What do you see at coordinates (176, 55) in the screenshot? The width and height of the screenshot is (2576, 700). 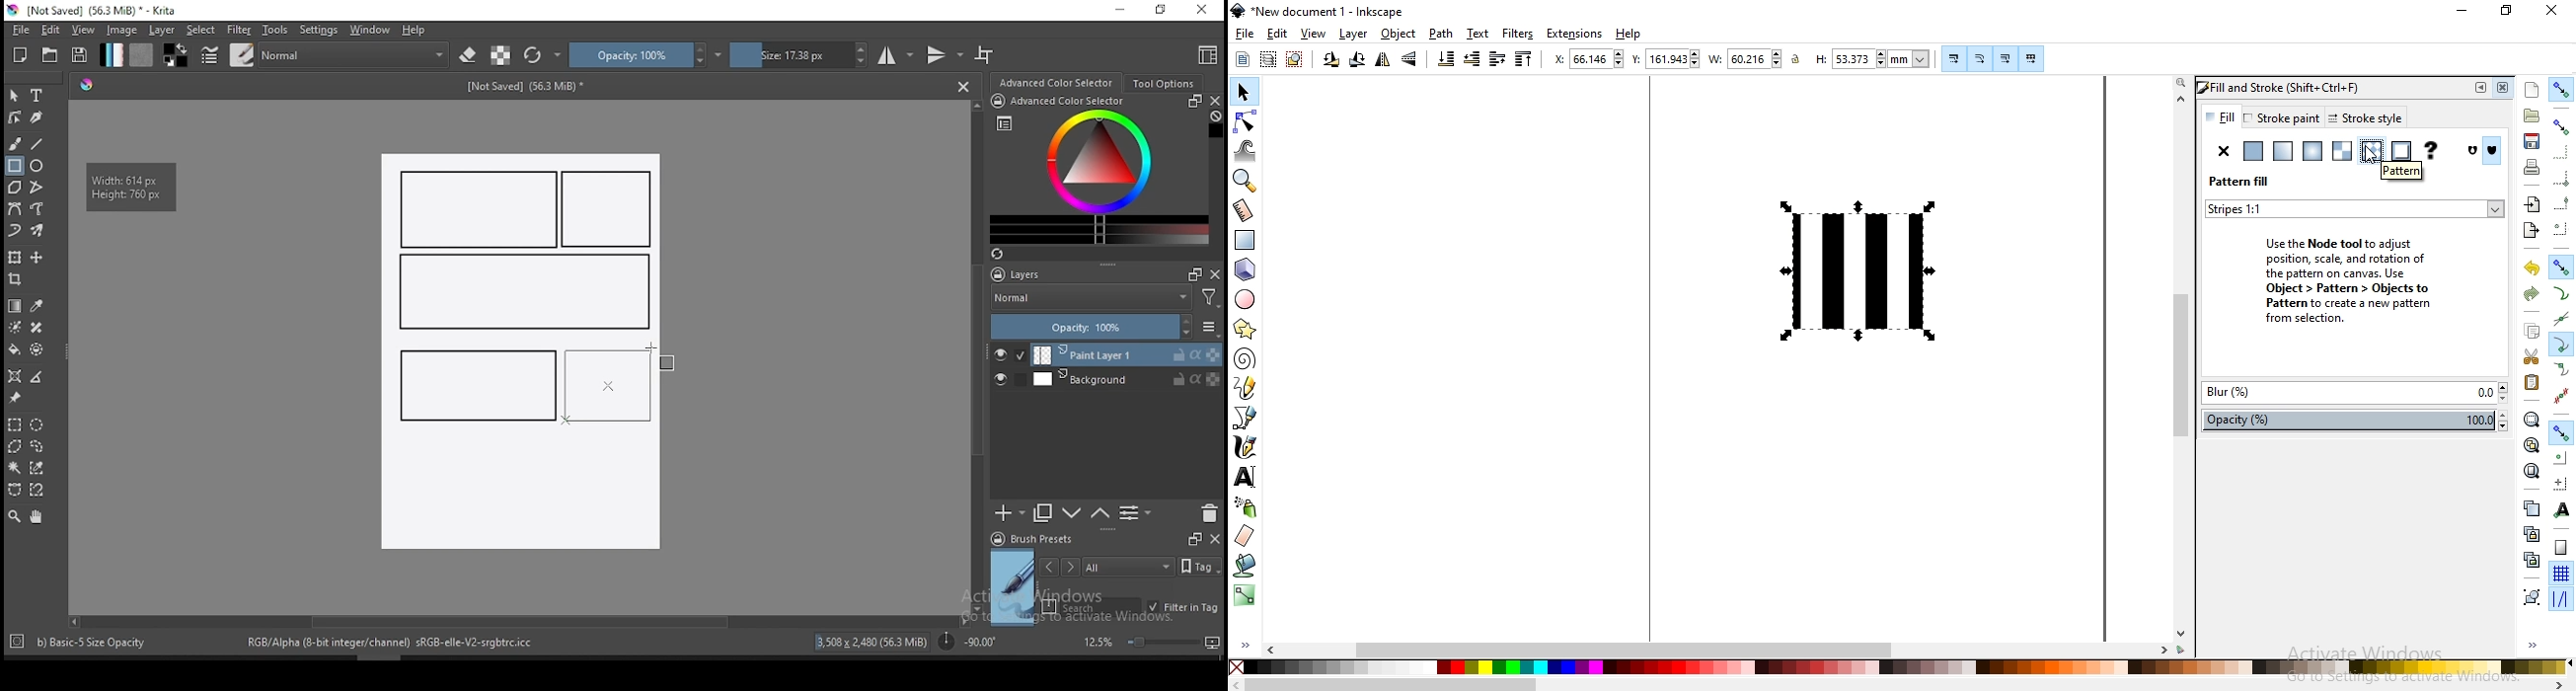 I see `colors` at bounding box center [176, 55].